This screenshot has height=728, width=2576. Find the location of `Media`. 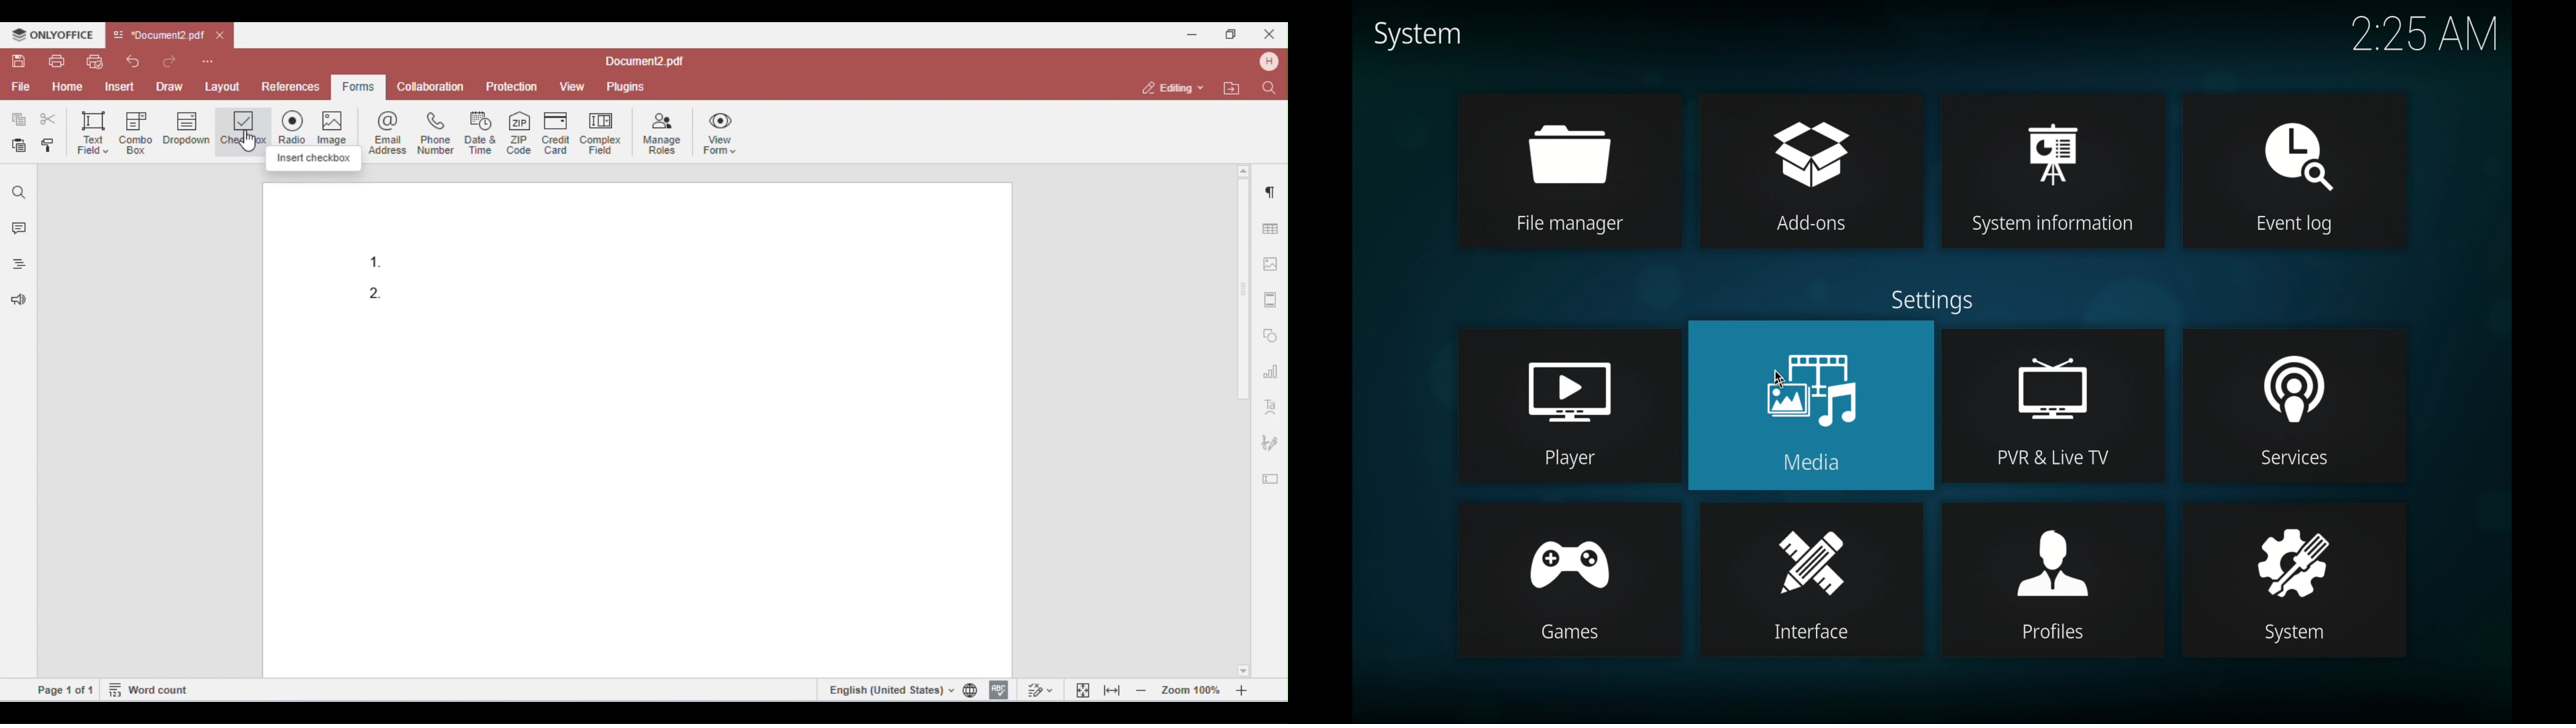

Media is located at coordinates (1813, 462).